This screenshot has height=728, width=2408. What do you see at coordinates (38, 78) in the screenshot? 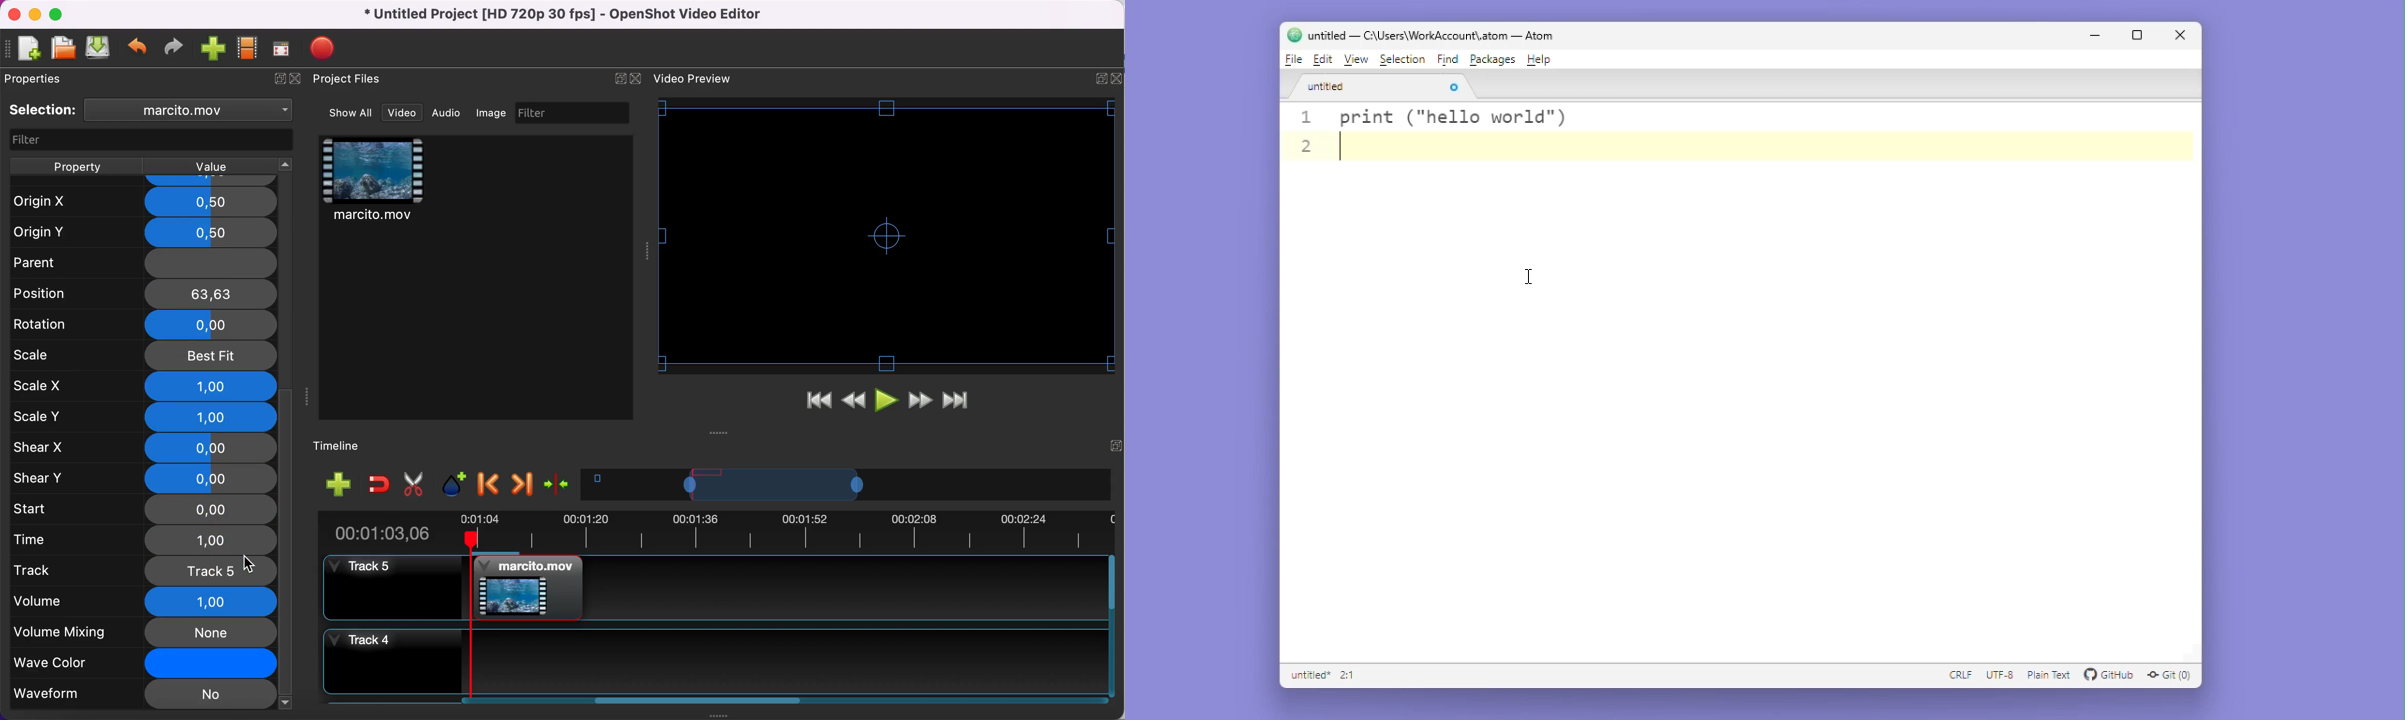
I see `properties` at bounding box center [38, 78].